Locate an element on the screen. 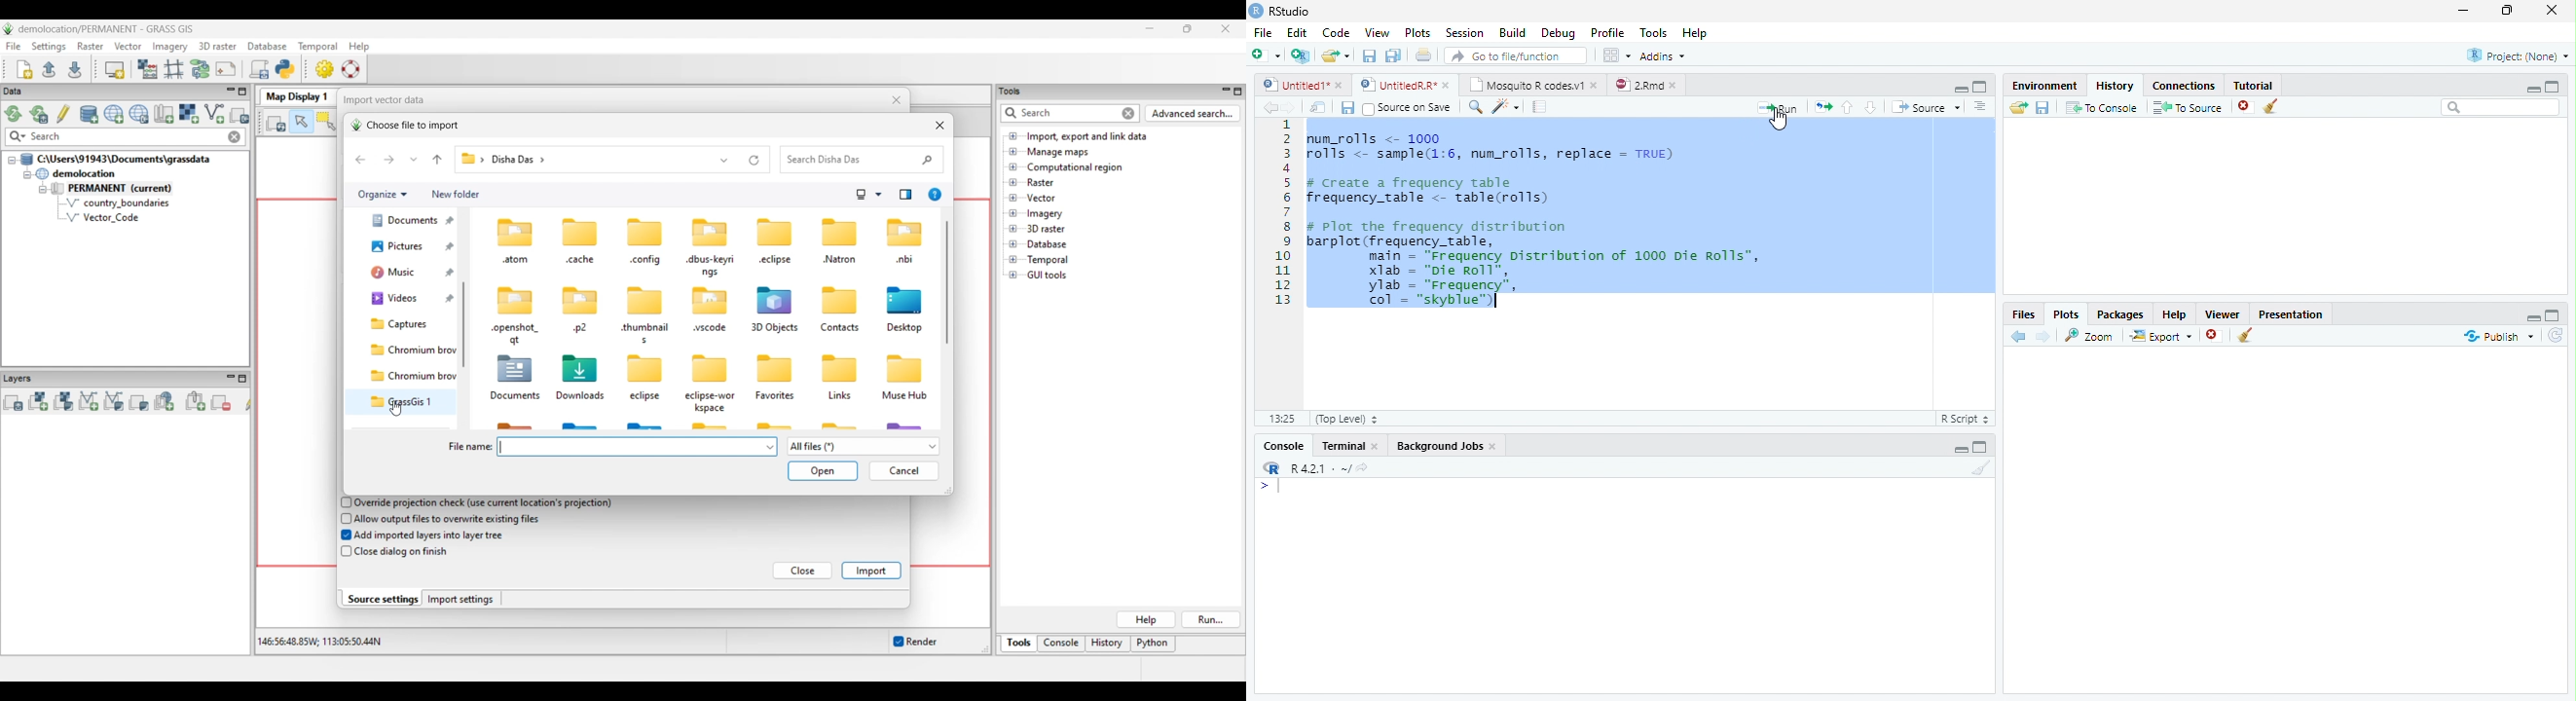 The height and width of the screenshot is (728, 2576). Print is located at coordinates (1423, 55).